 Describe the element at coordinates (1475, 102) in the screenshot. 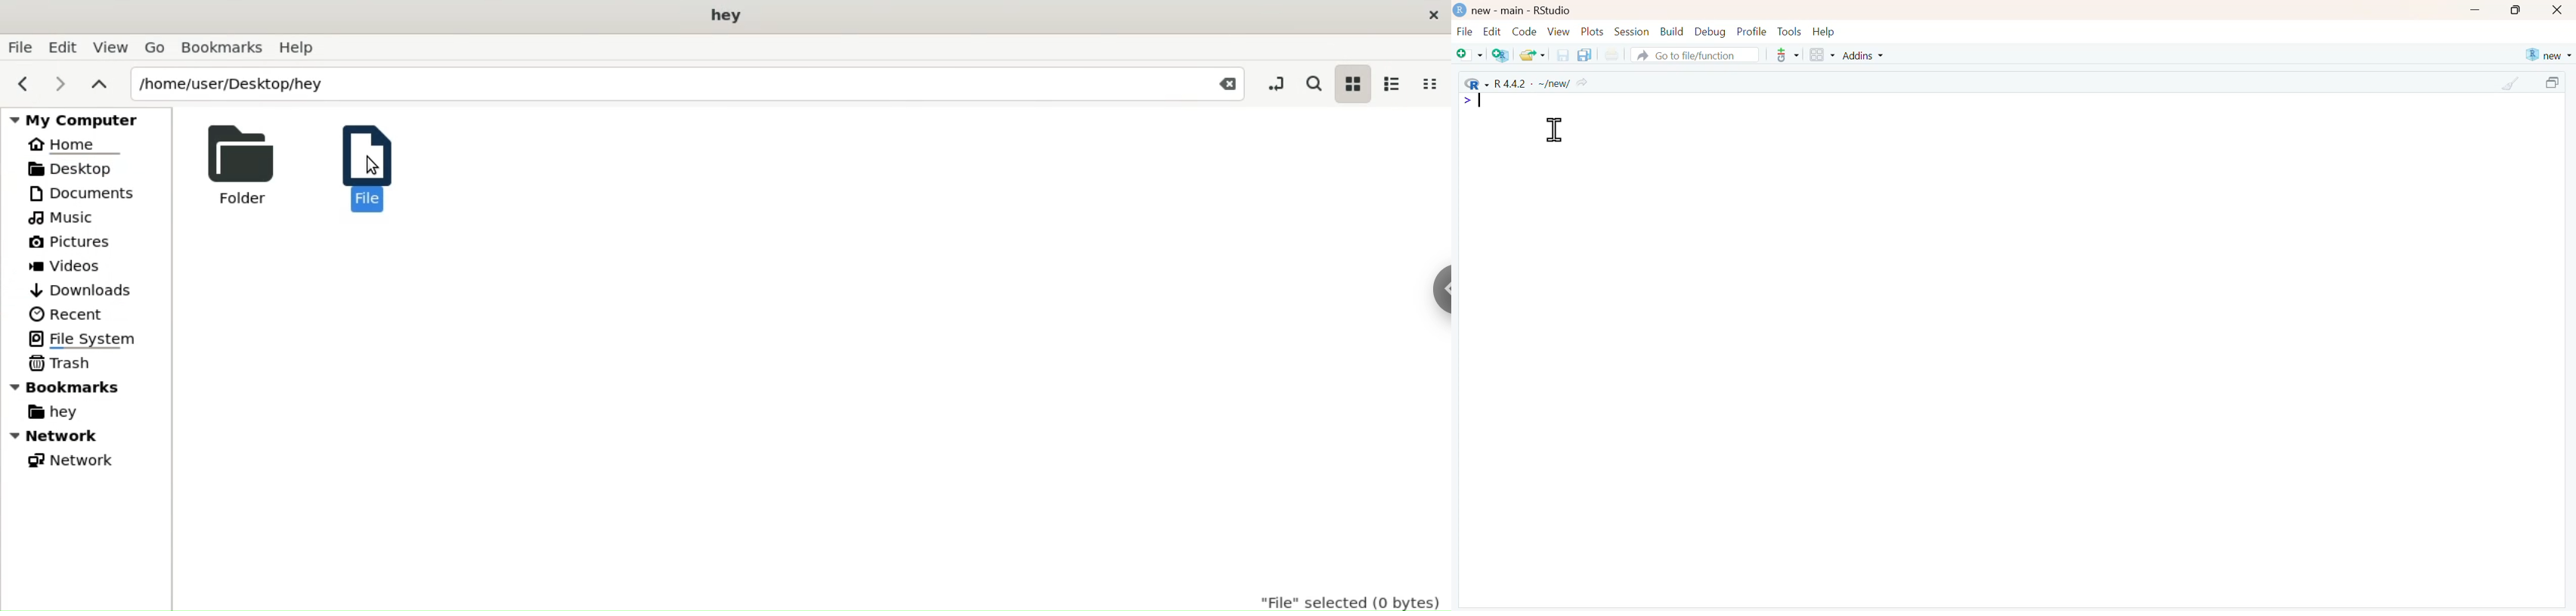

I see `typing cursor` at that location.